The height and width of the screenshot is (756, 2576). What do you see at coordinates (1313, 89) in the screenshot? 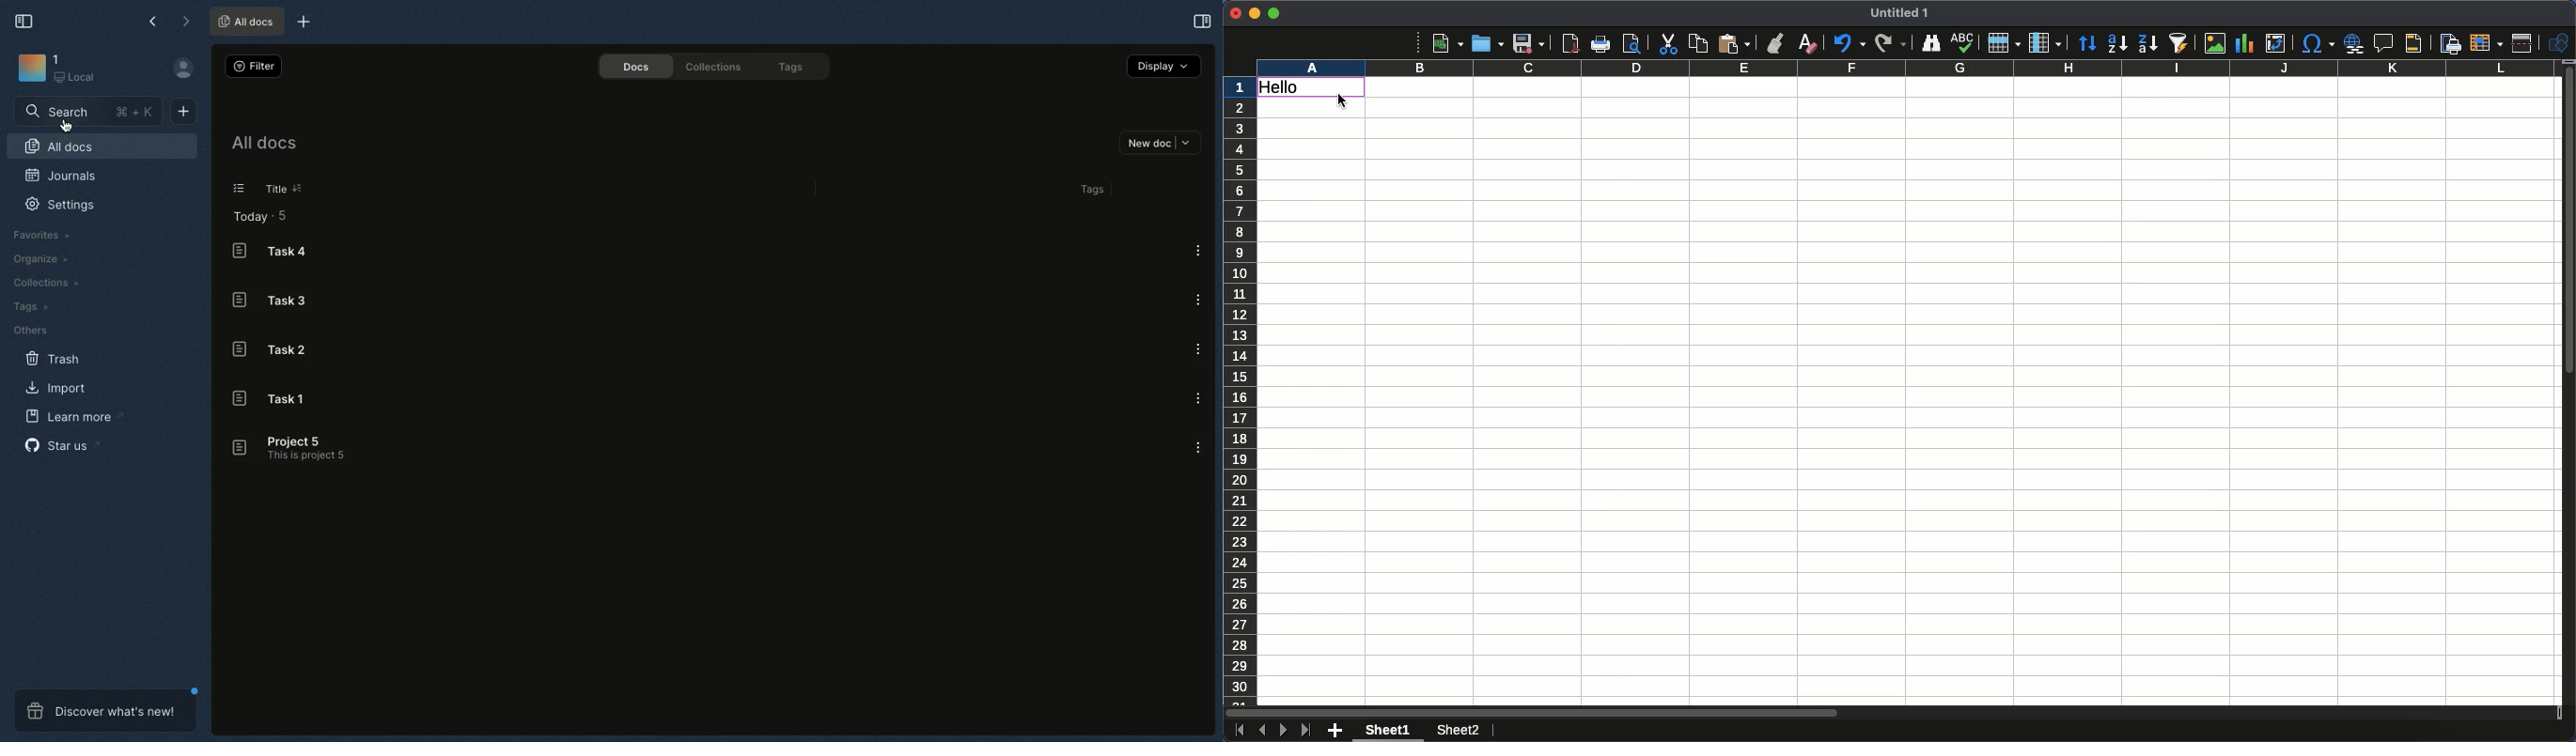
I see `hello` at bounding box center [1313, 89].